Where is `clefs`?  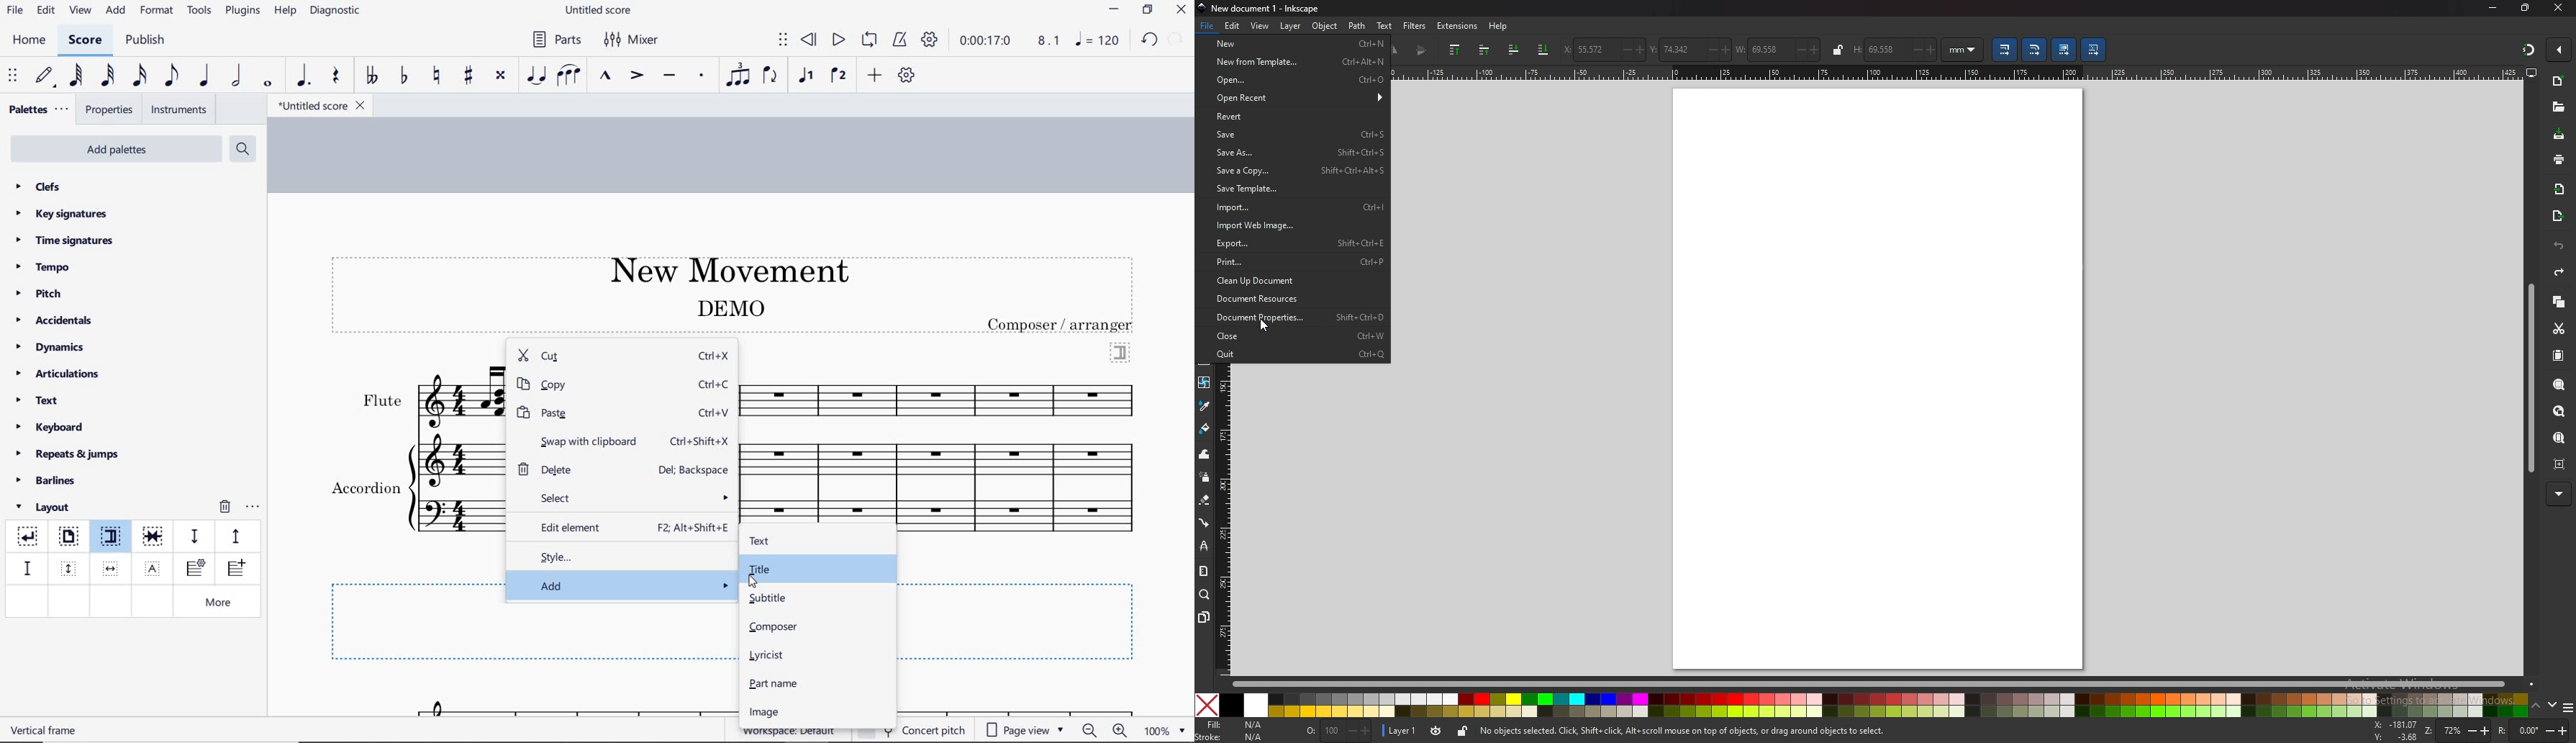
clefs is located at coordinates (39, 186).